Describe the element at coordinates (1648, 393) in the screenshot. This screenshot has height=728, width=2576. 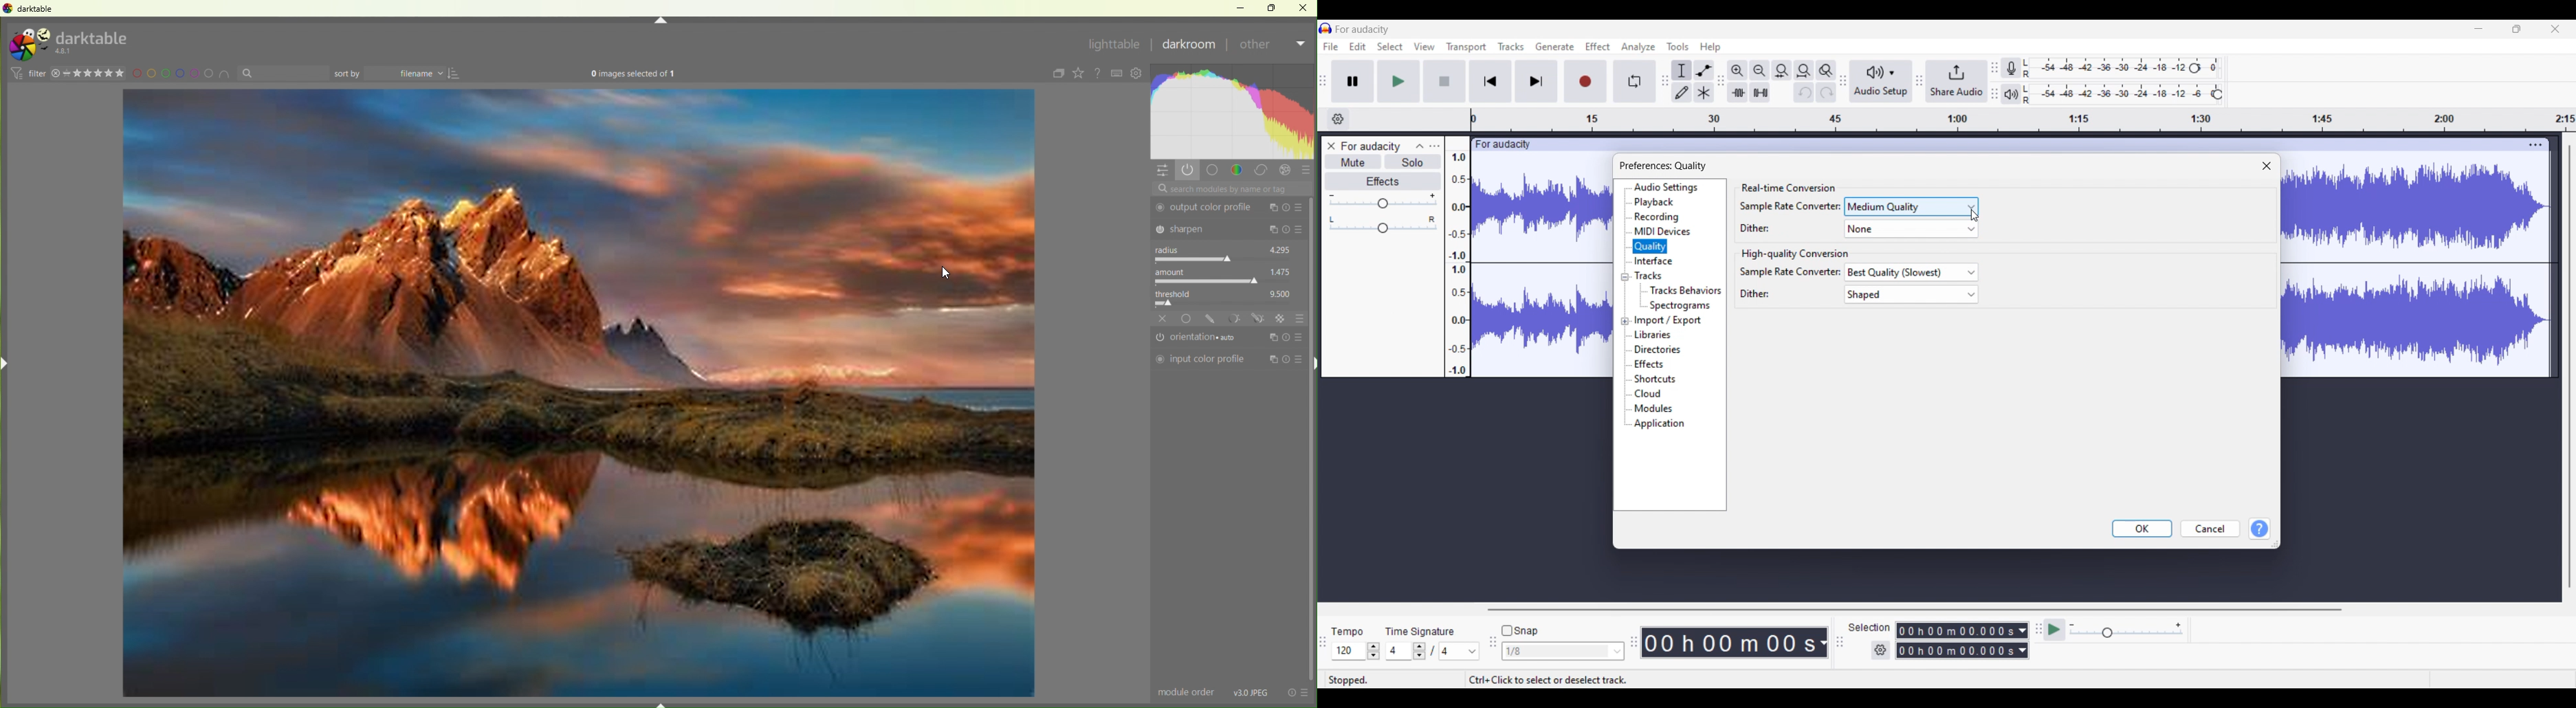
I see `Cloud` at that location.